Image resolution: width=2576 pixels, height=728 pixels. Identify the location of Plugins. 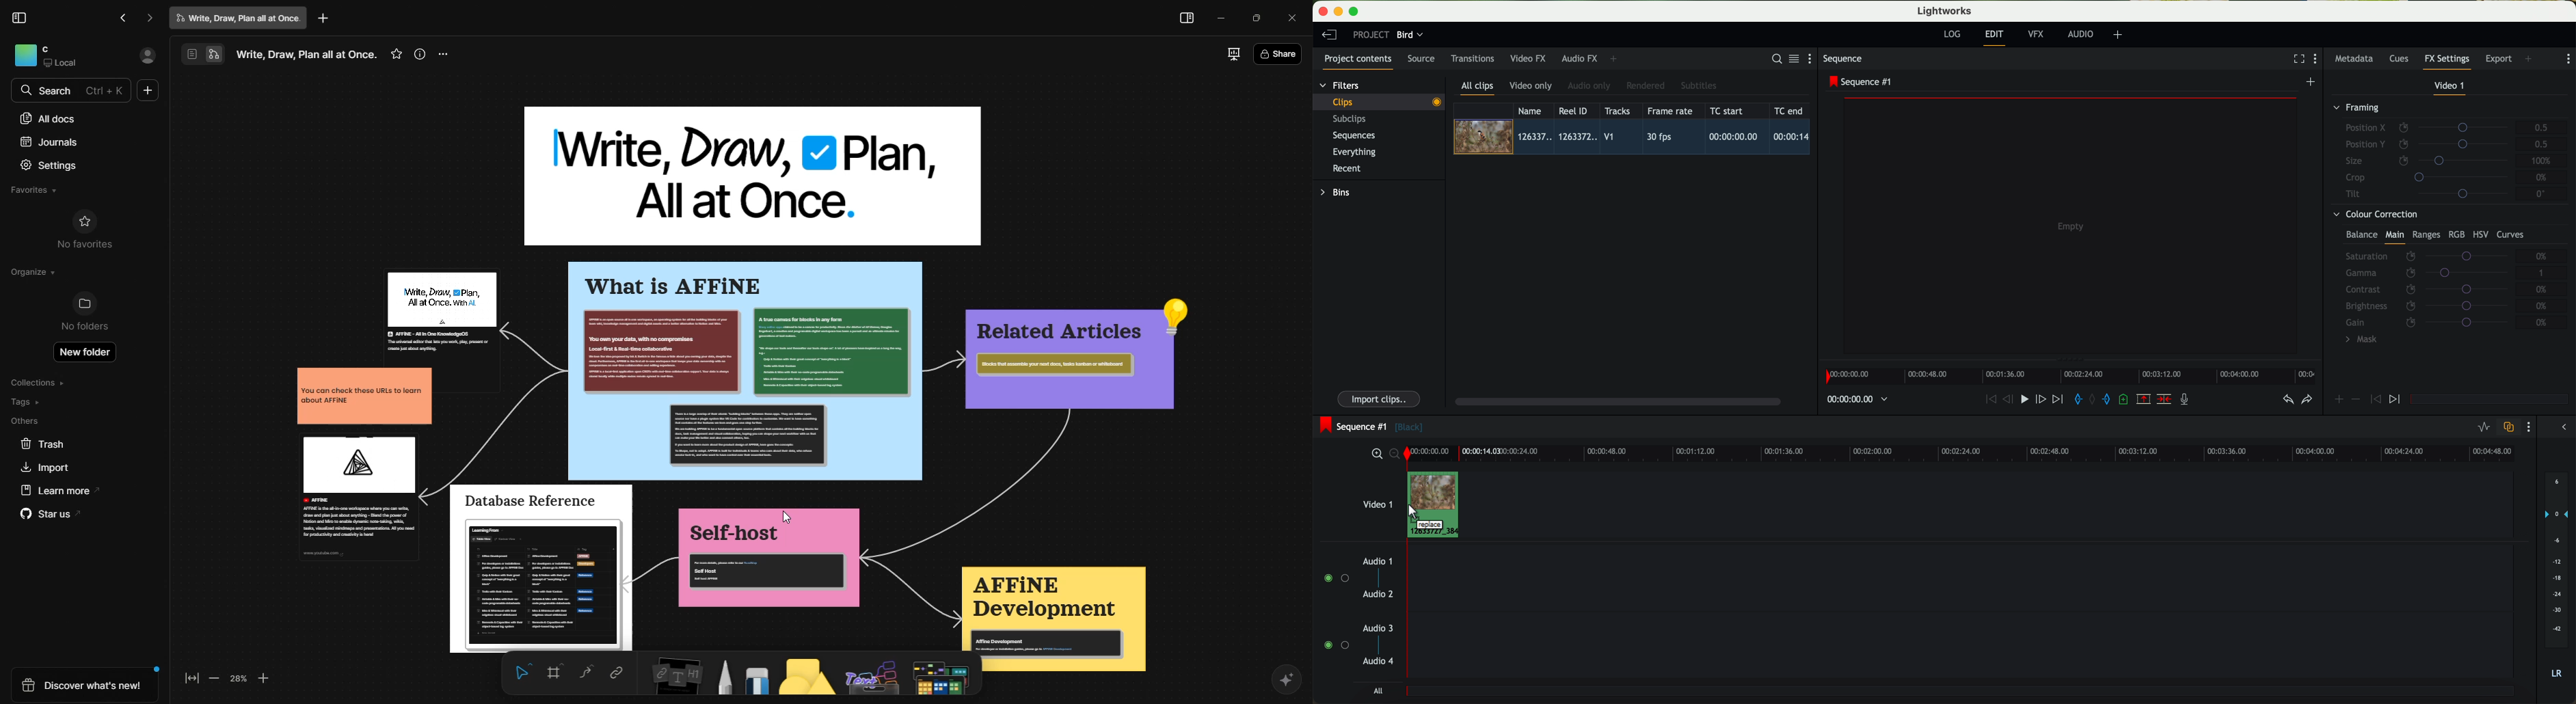
(873, 679).